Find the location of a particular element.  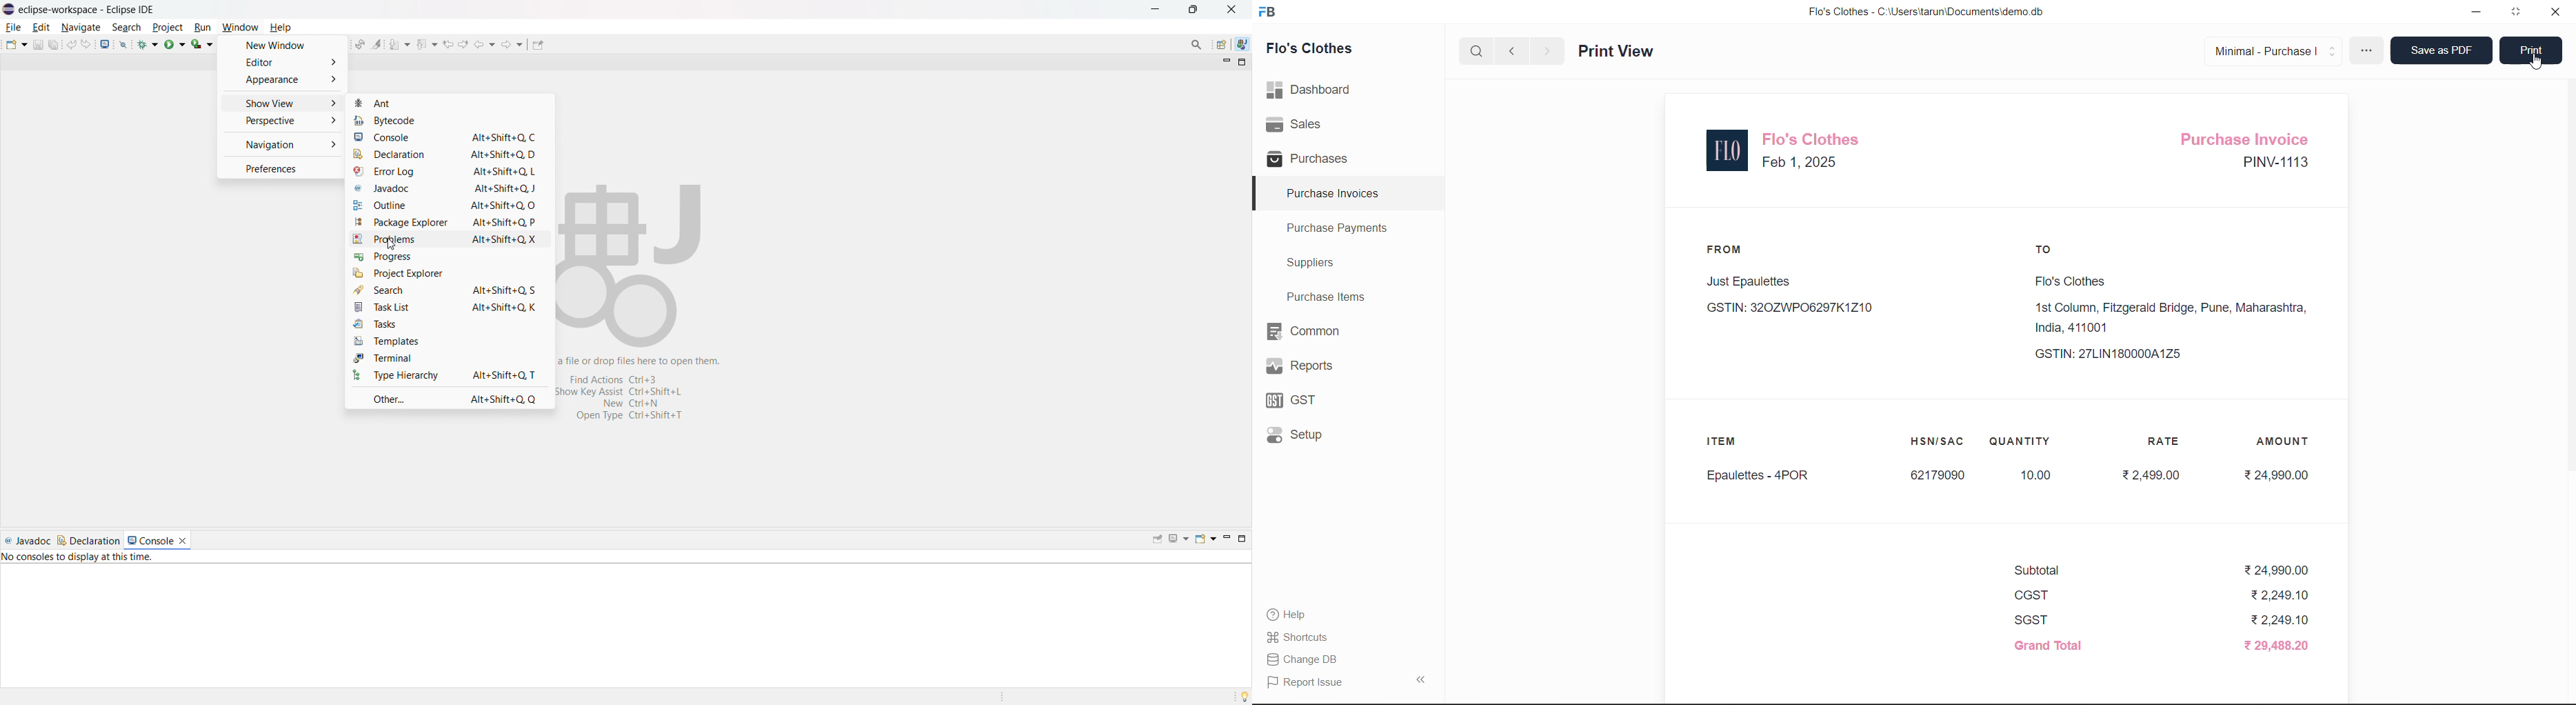

Purchase Payments is located at coordinates (1342, 228).